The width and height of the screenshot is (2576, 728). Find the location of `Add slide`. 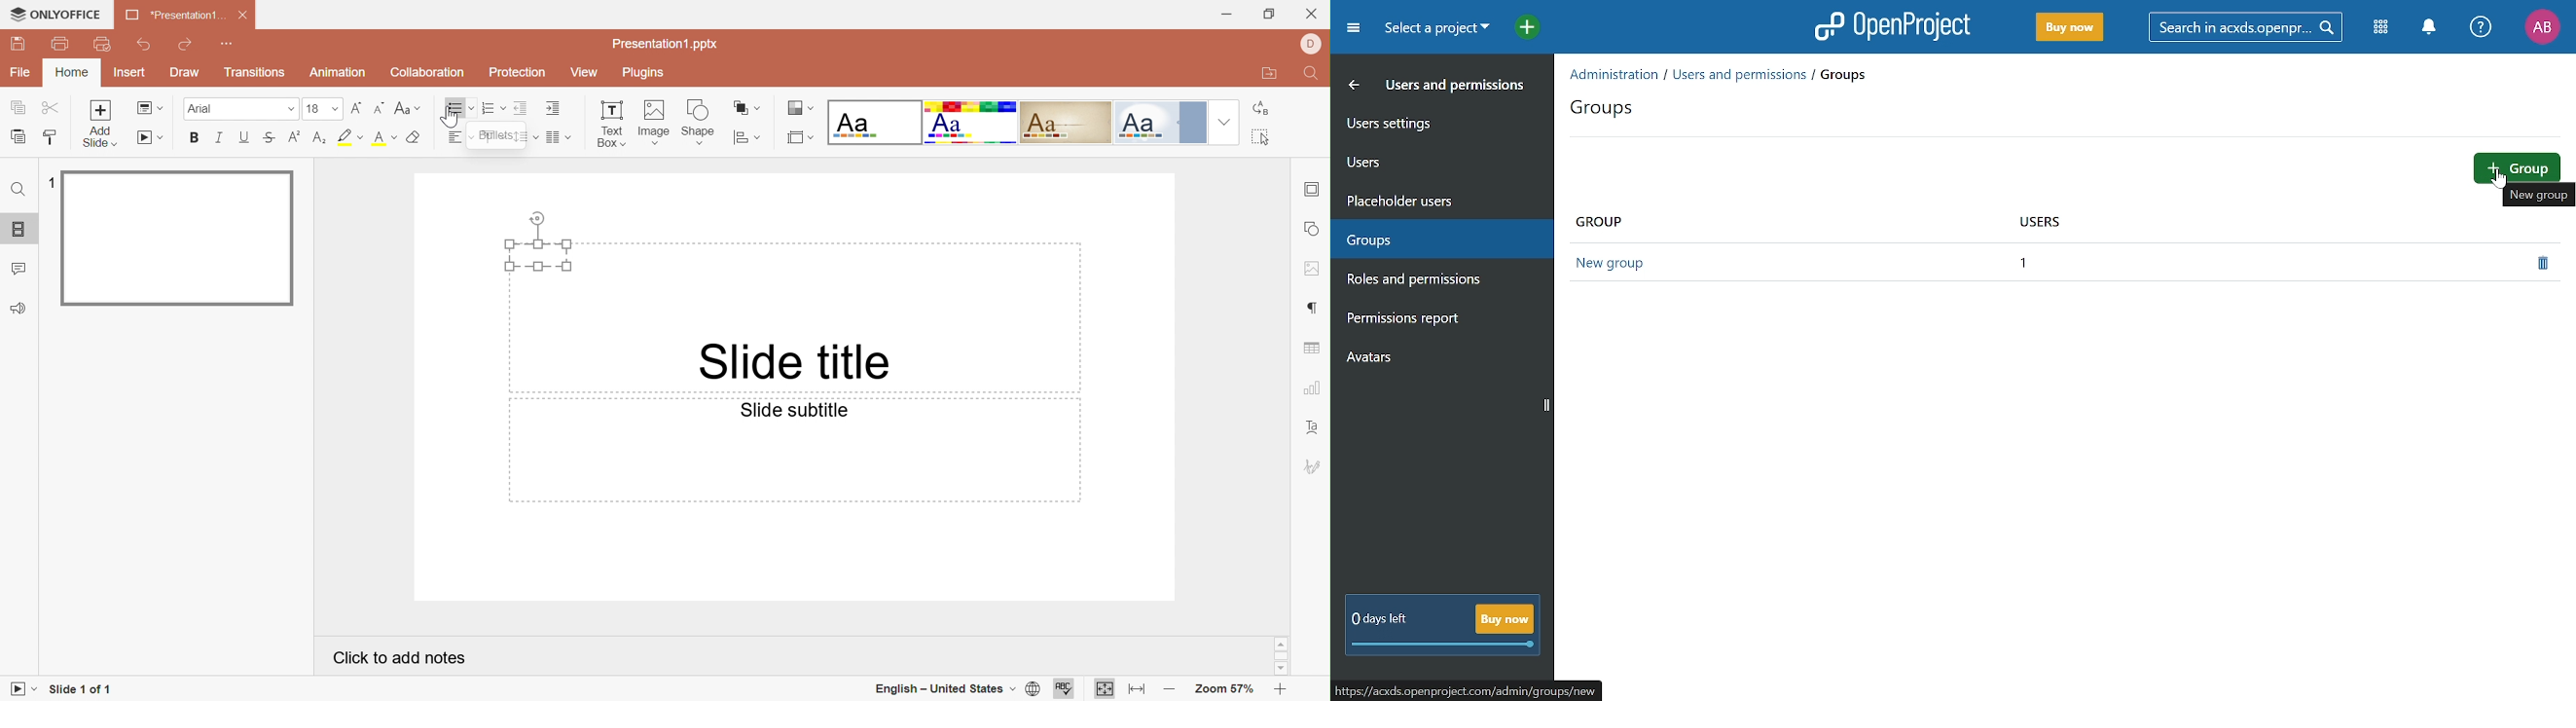

Add slide is located at coordinates (101, 123).